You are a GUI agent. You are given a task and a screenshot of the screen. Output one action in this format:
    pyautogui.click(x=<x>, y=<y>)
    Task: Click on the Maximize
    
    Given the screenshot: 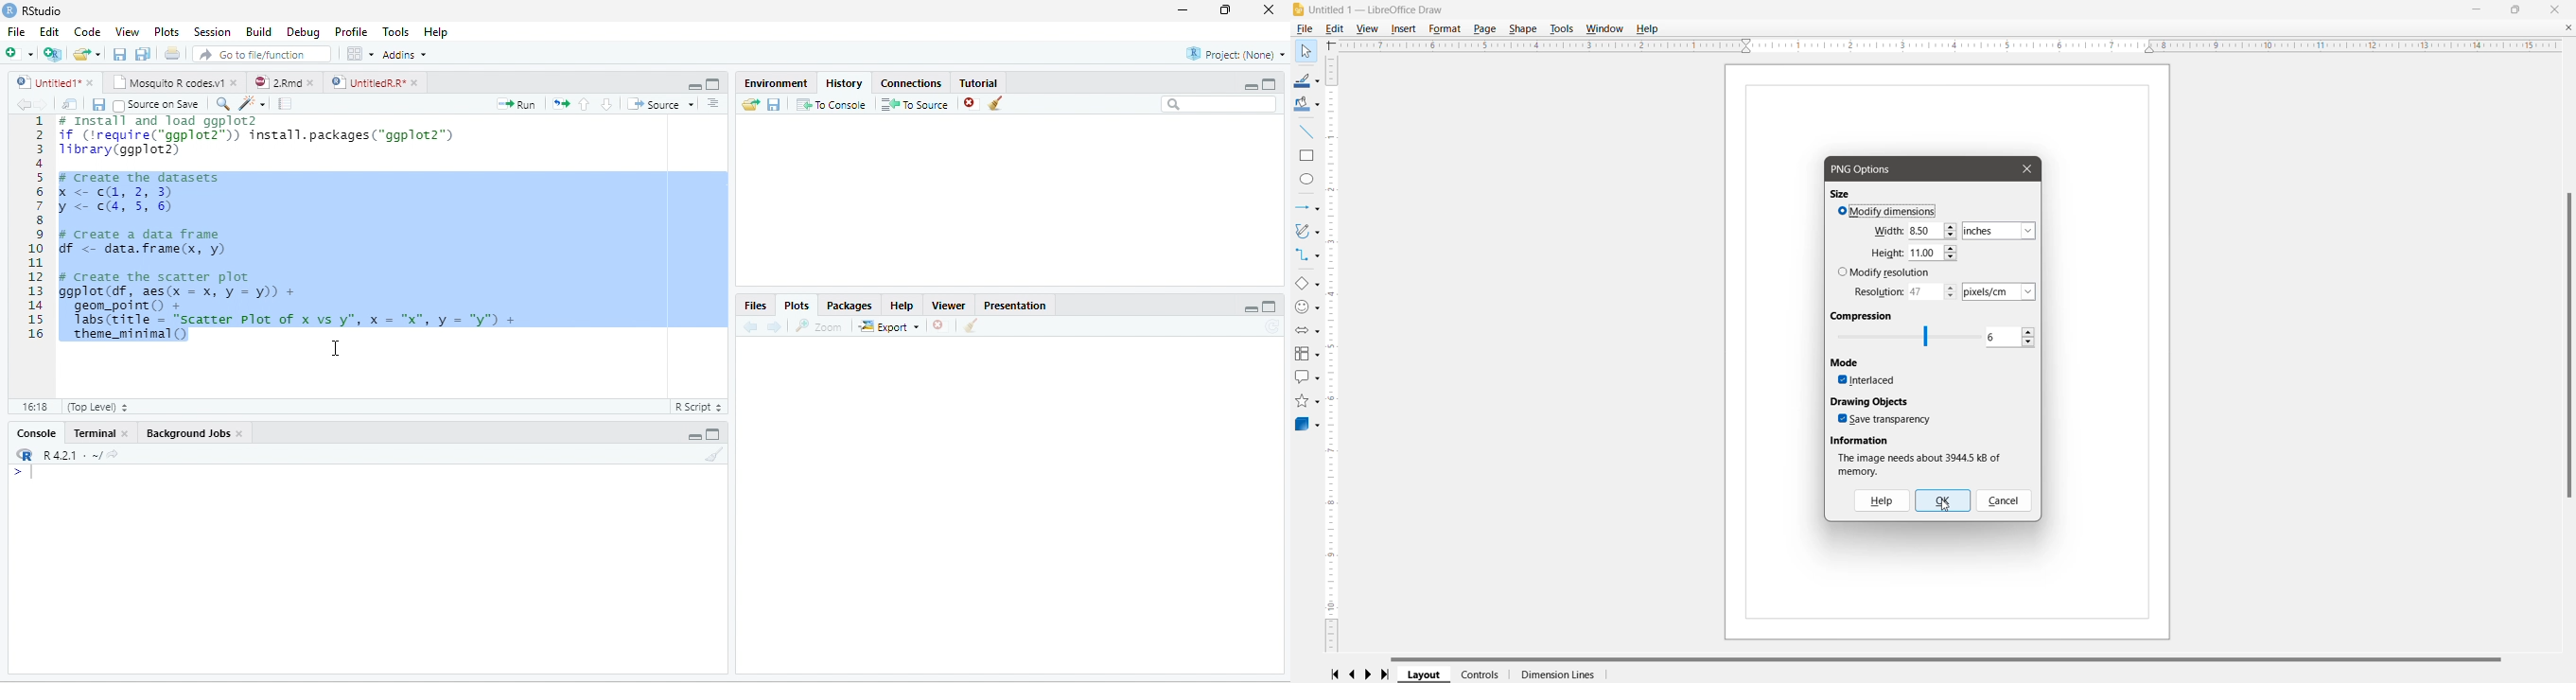 What is the action you would take?
    pyautogui.click(x=714, y=84)
    